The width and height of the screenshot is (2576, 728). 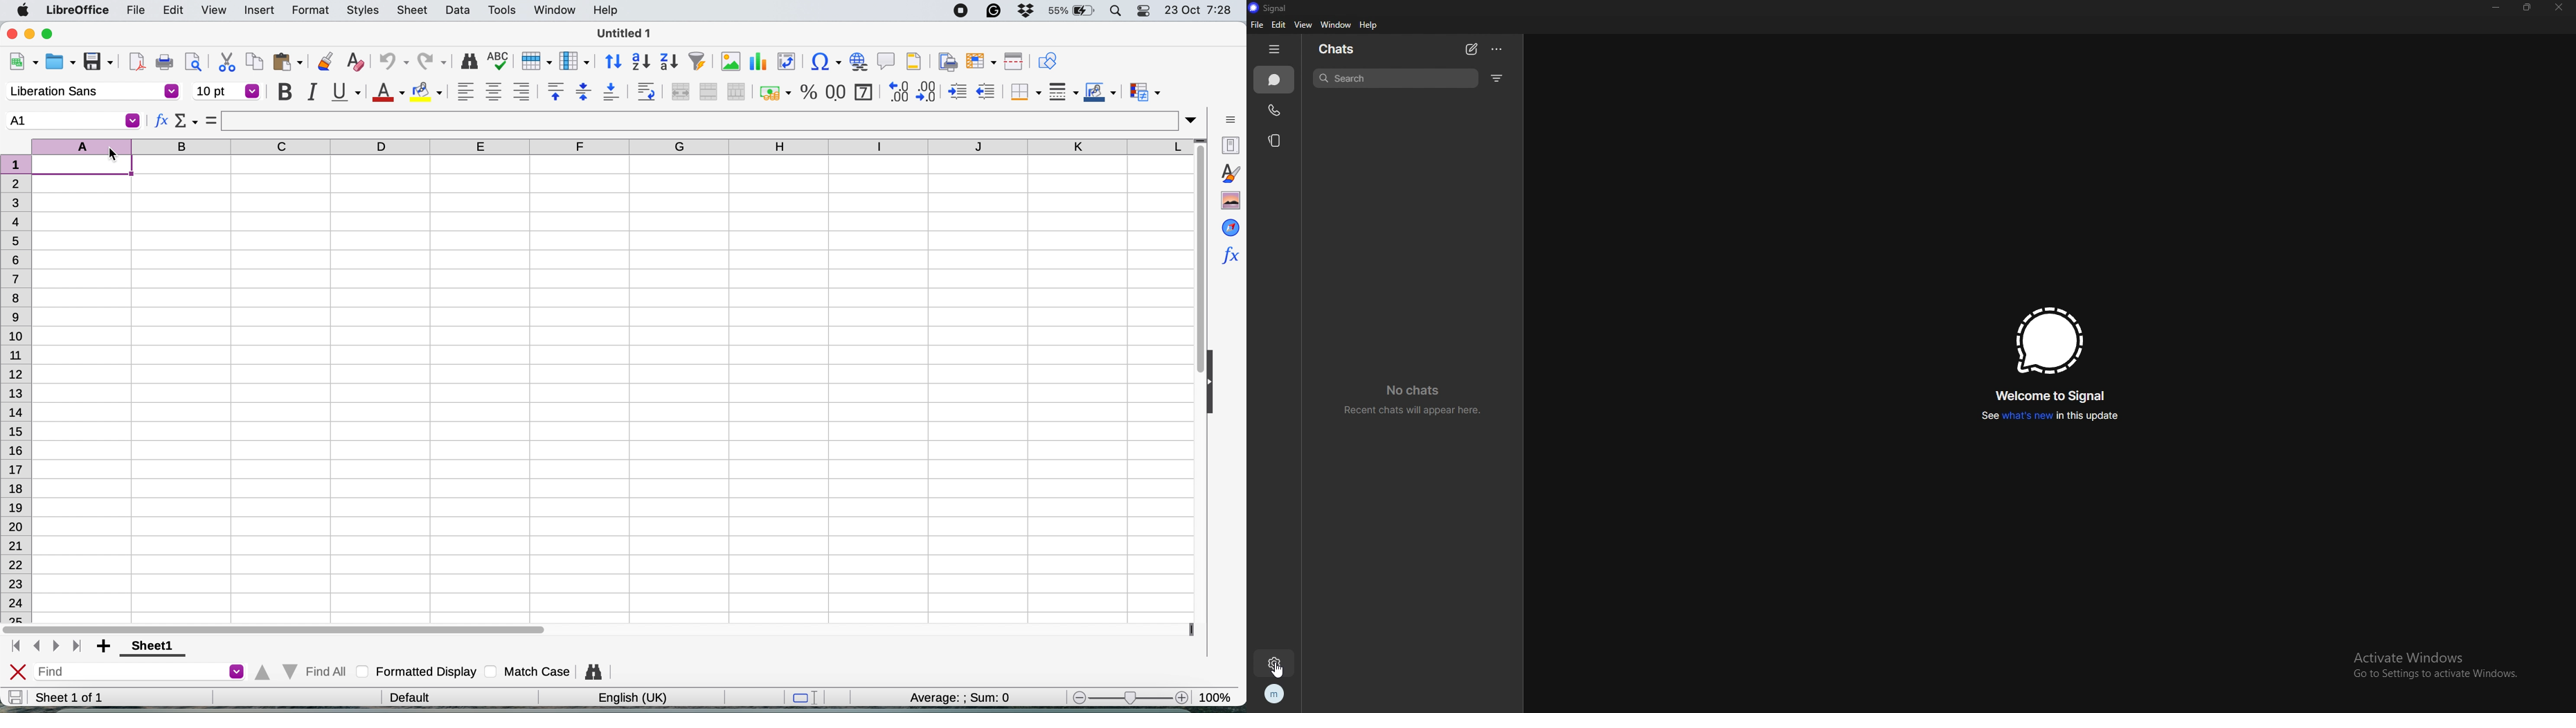 What do you see at coordinates (591, 673) in the screenshot?
I see `find and replace` at bounding box center [591, 673].